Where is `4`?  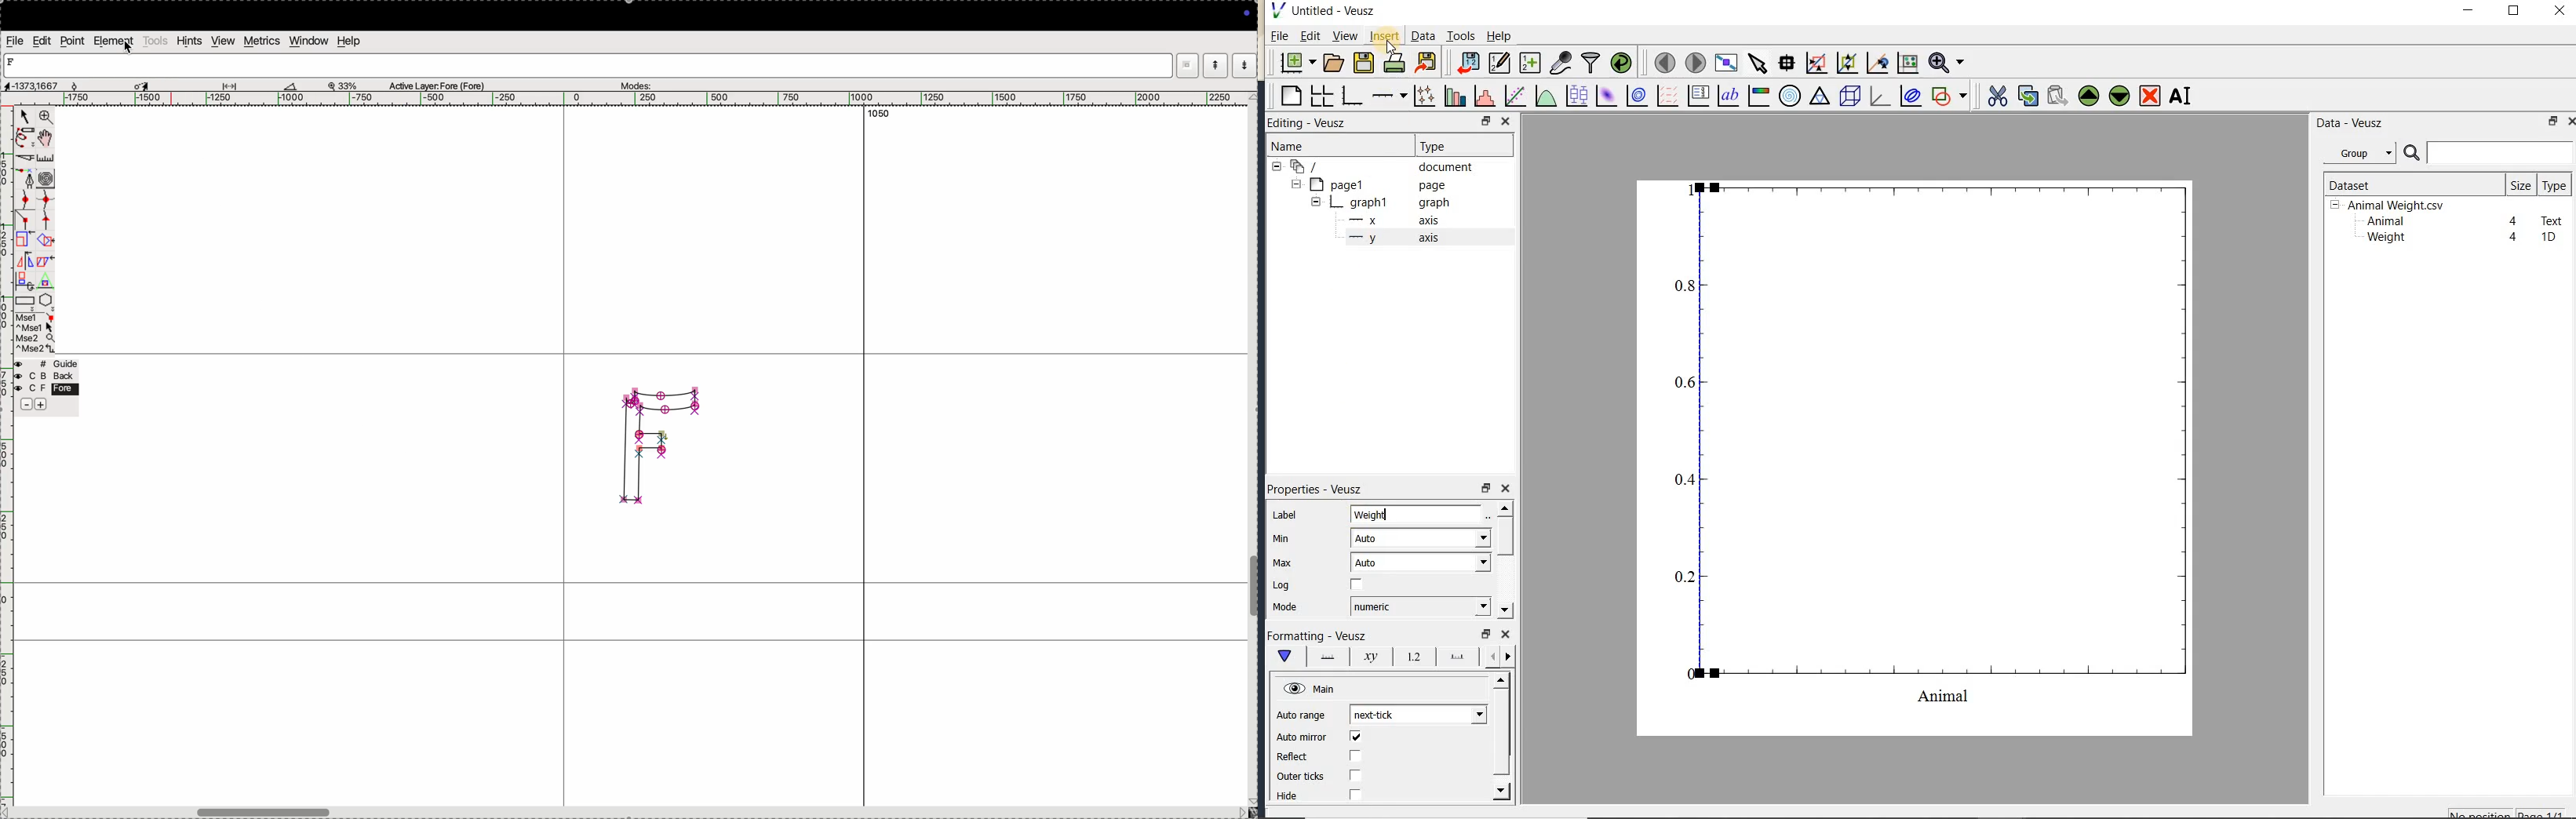
4 is located at coordinates (2514, 222).